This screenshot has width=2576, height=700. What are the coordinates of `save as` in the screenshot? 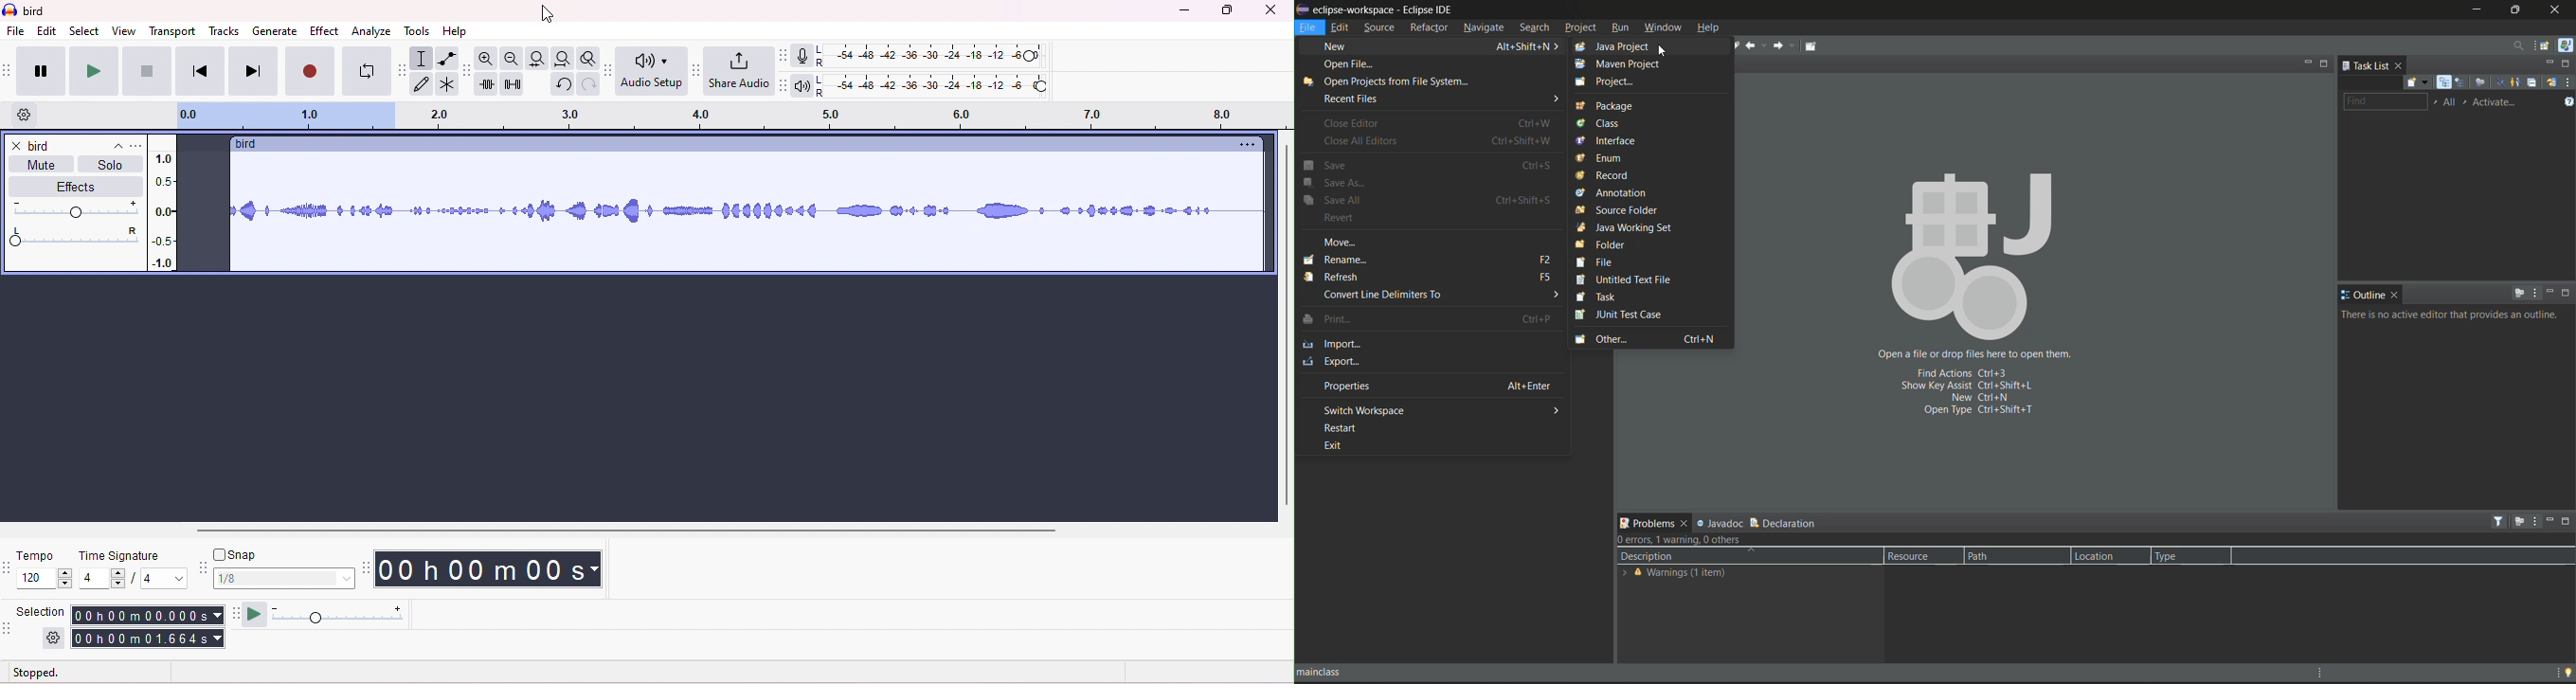 It's located at (1426, 183).